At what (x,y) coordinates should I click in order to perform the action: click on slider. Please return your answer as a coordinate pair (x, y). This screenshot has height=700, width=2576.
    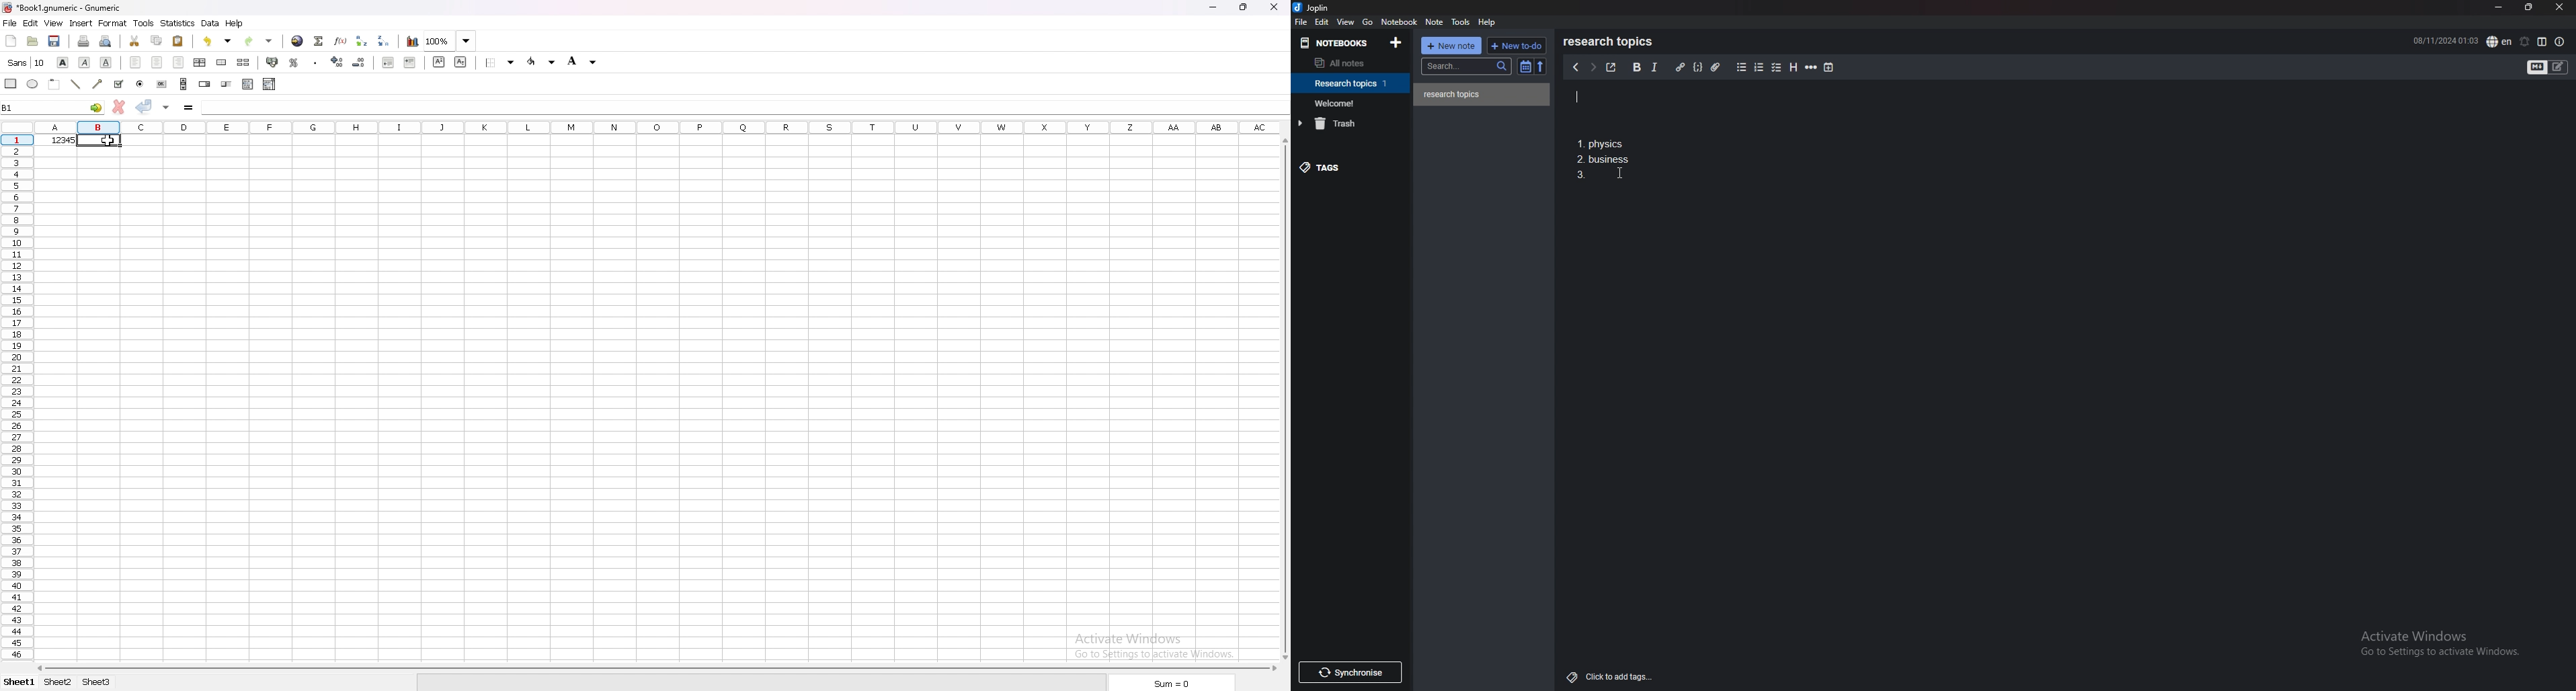
    Looking at the image, I should click on (227, 83).